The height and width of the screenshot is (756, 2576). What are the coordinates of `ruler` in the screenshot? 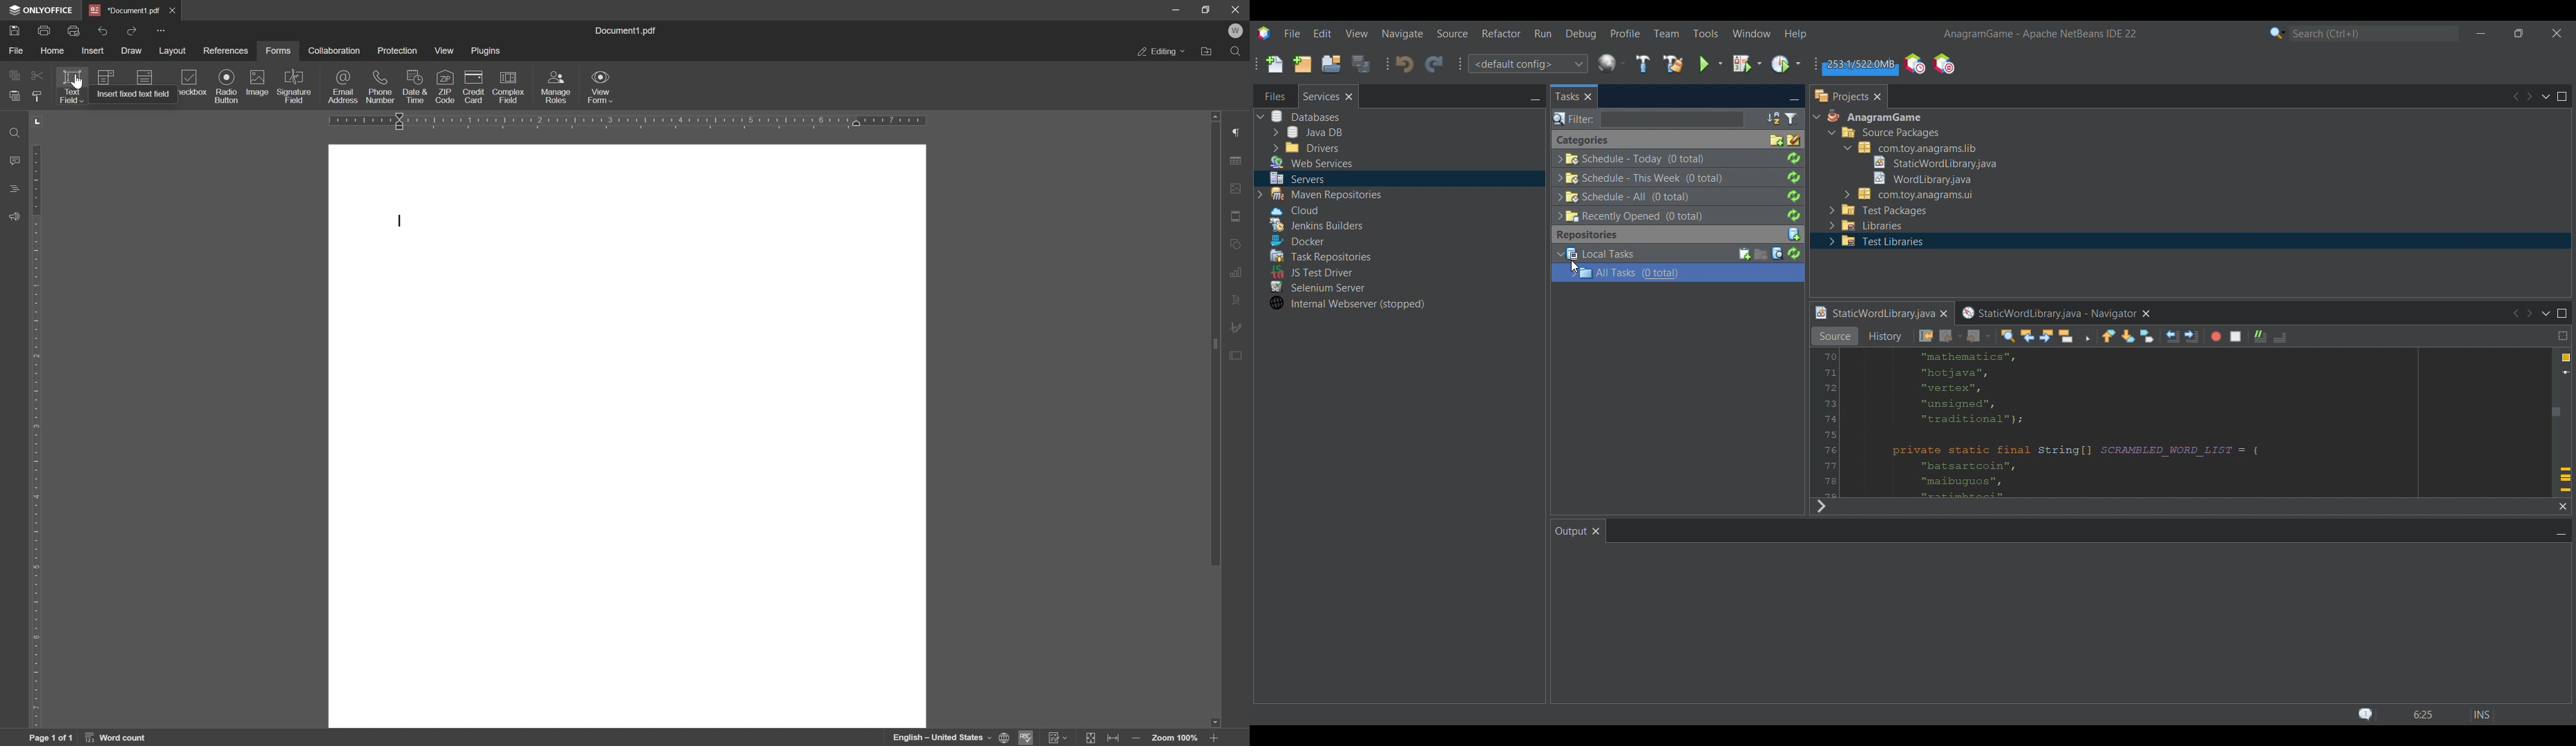 It's located at (36, 435).